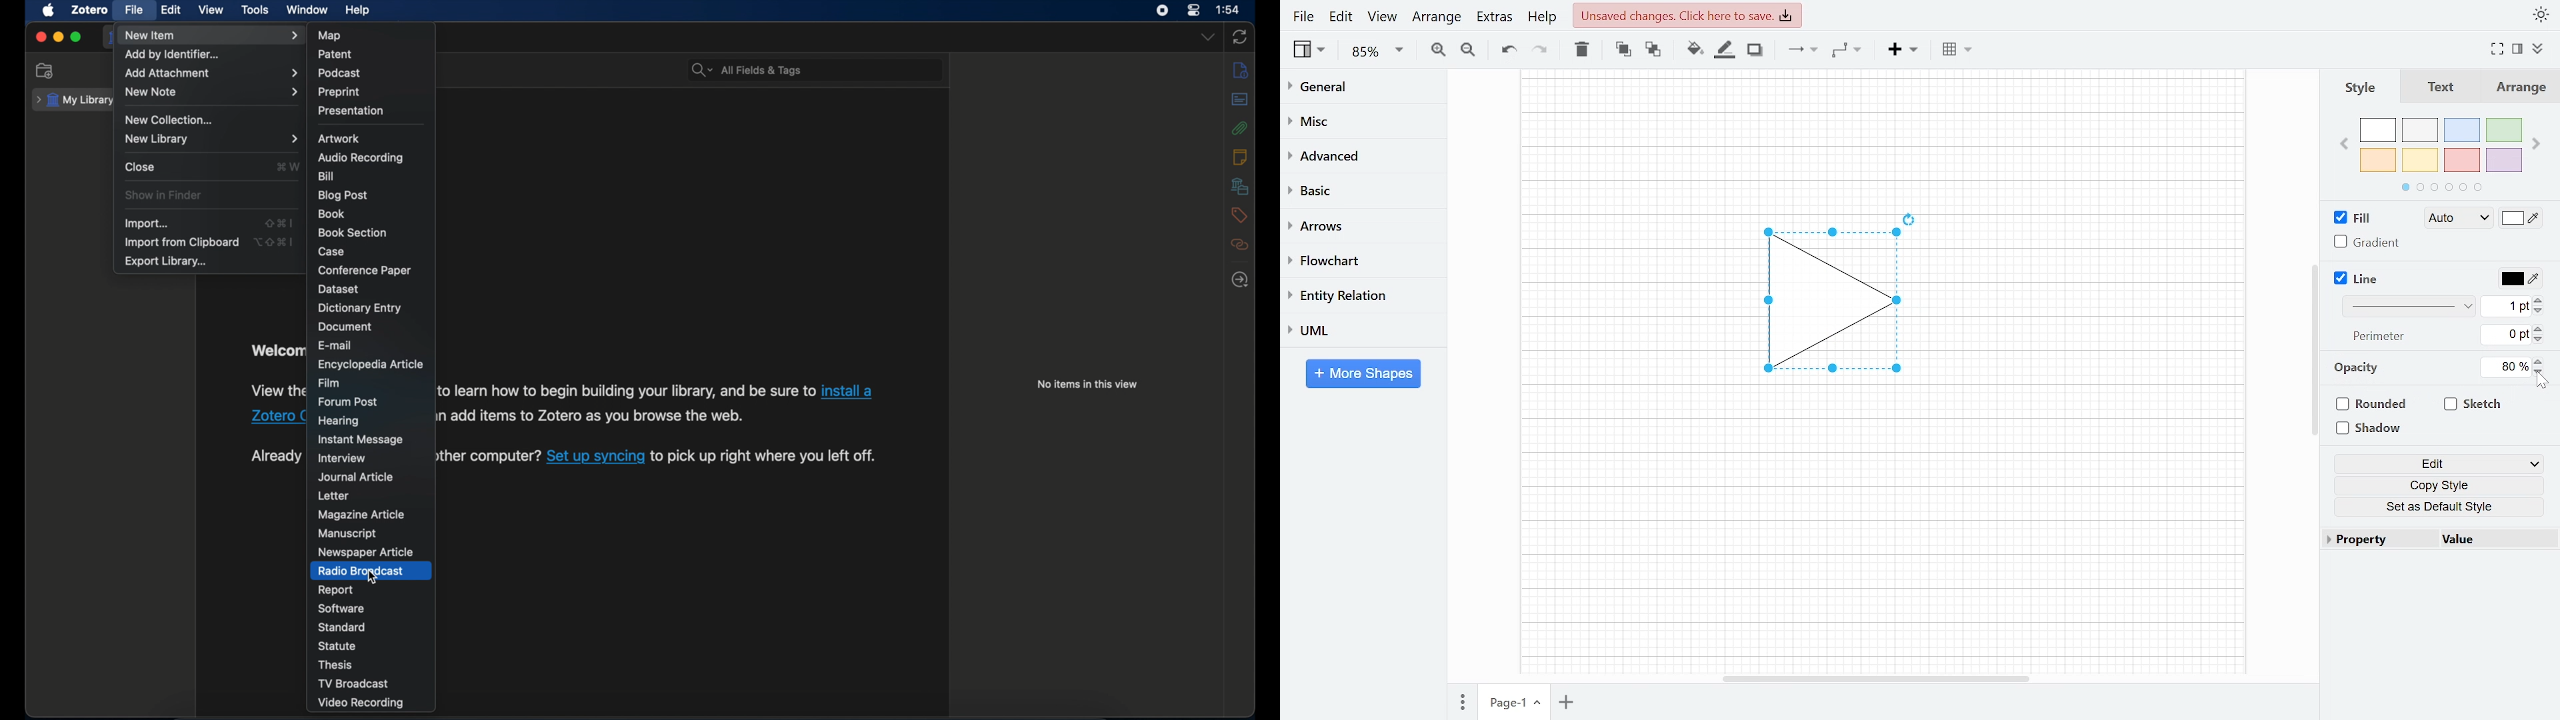  Describe the element at coordinates (1088, 384) in the screenshot. I see `no items in this view` at that location.